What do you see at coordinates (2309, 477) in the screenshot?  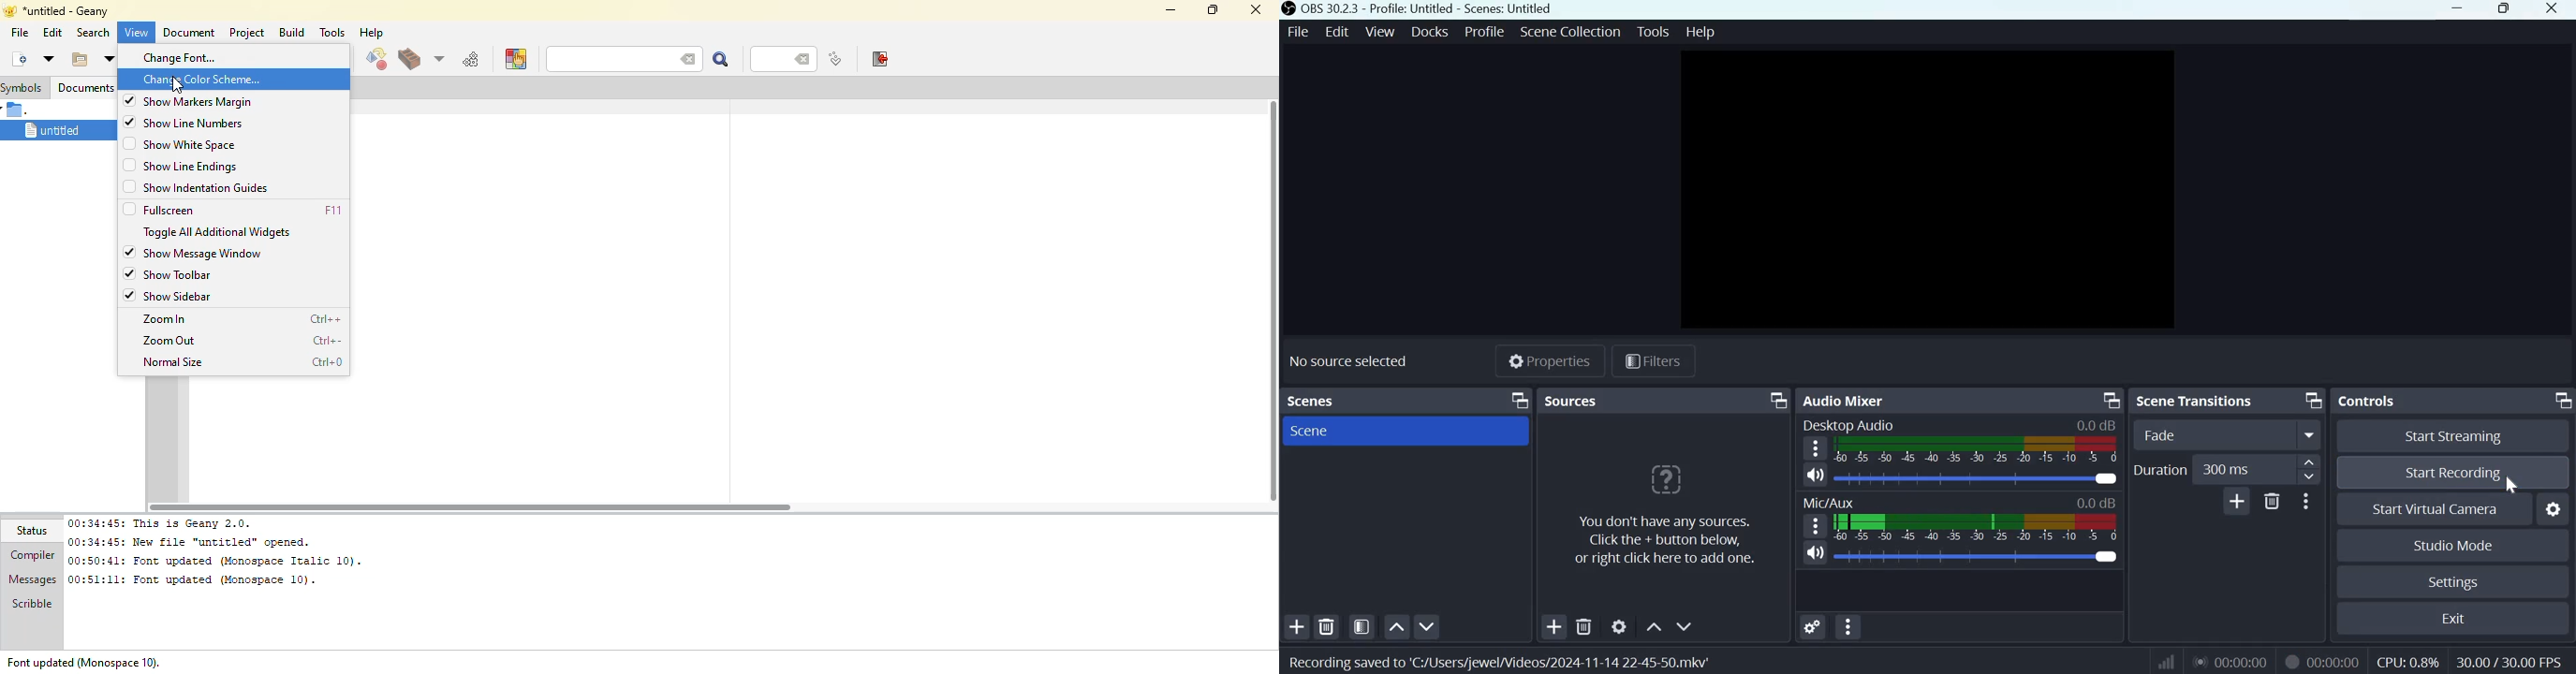 I see `Decrease` at bounding box center [2309, 477].